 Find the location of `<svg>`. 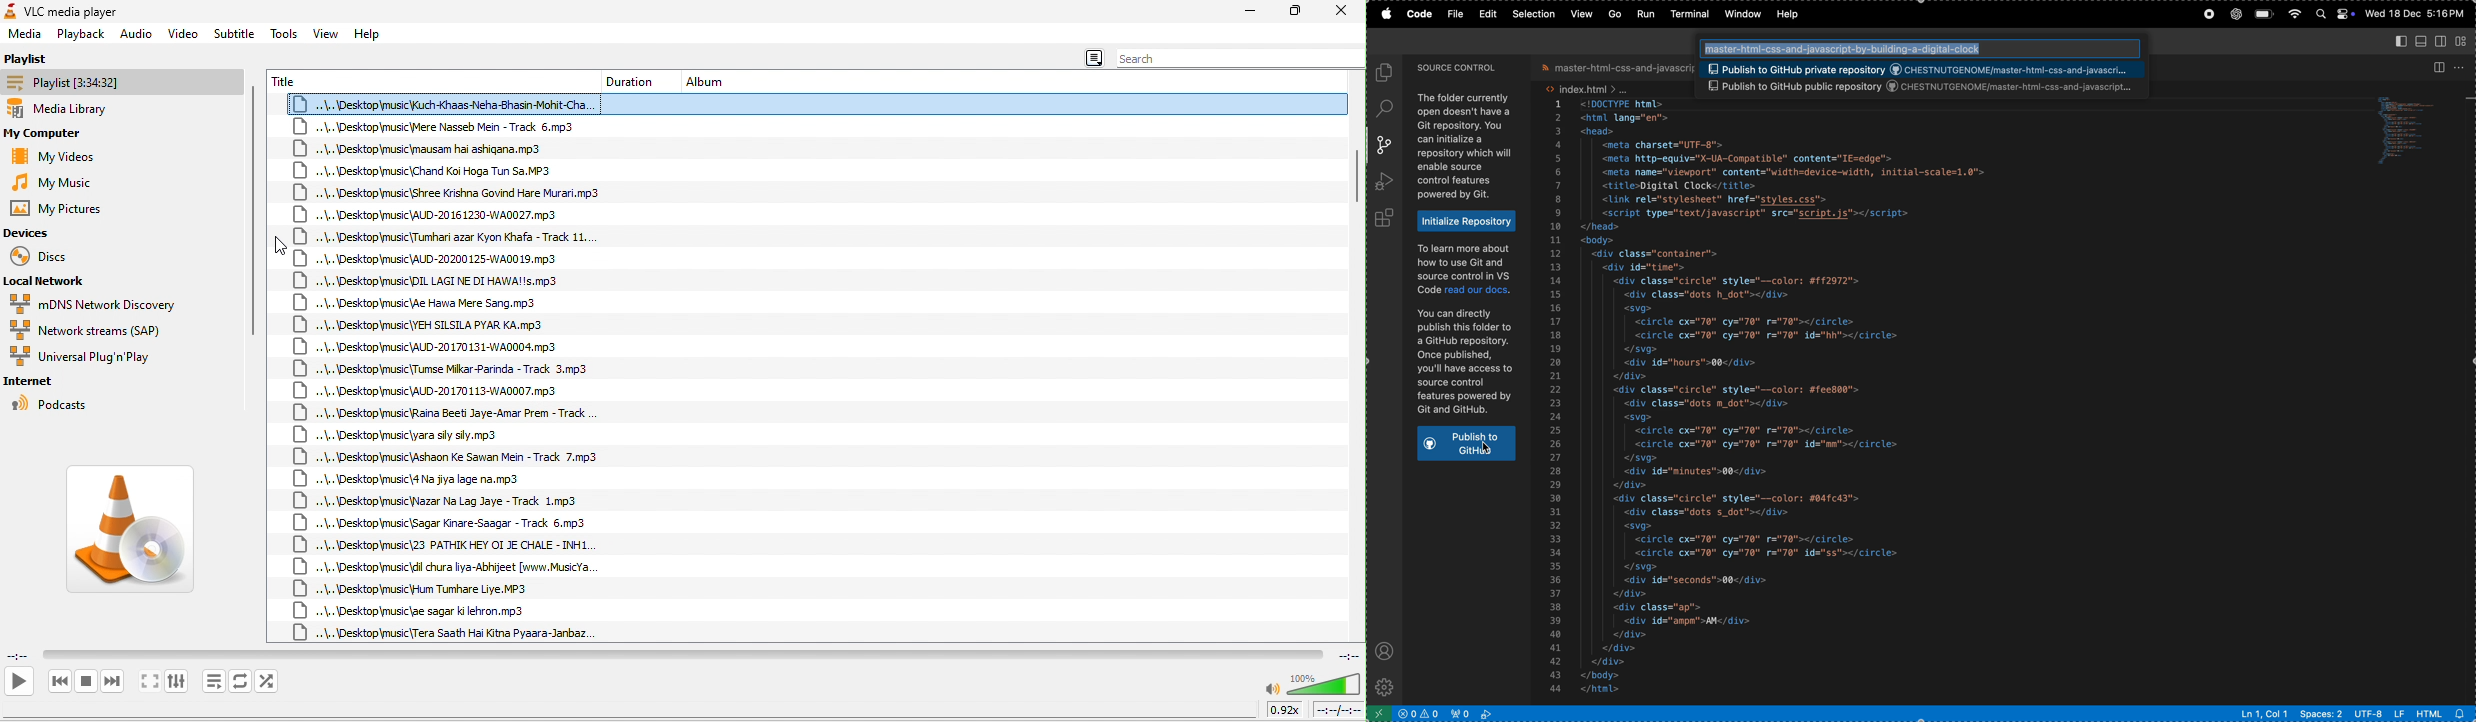

<svg> is located at coordinates (1658, 527).